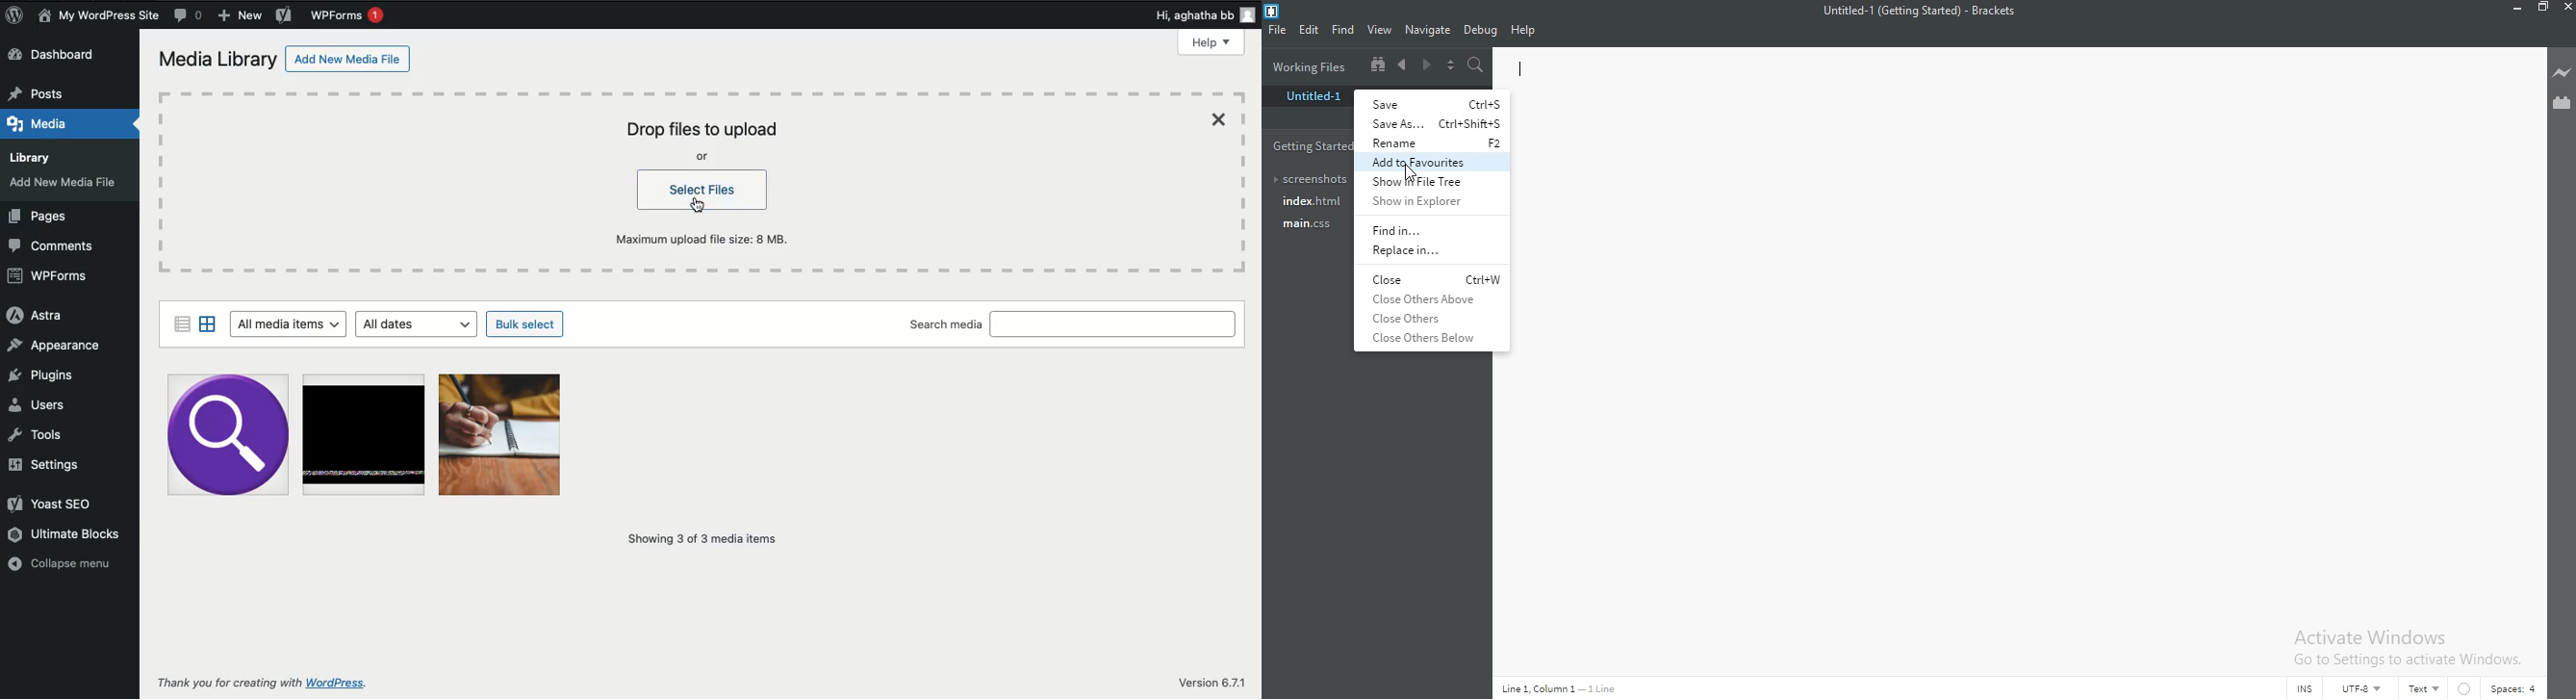  I want to click on Search media, so click(946, 326).